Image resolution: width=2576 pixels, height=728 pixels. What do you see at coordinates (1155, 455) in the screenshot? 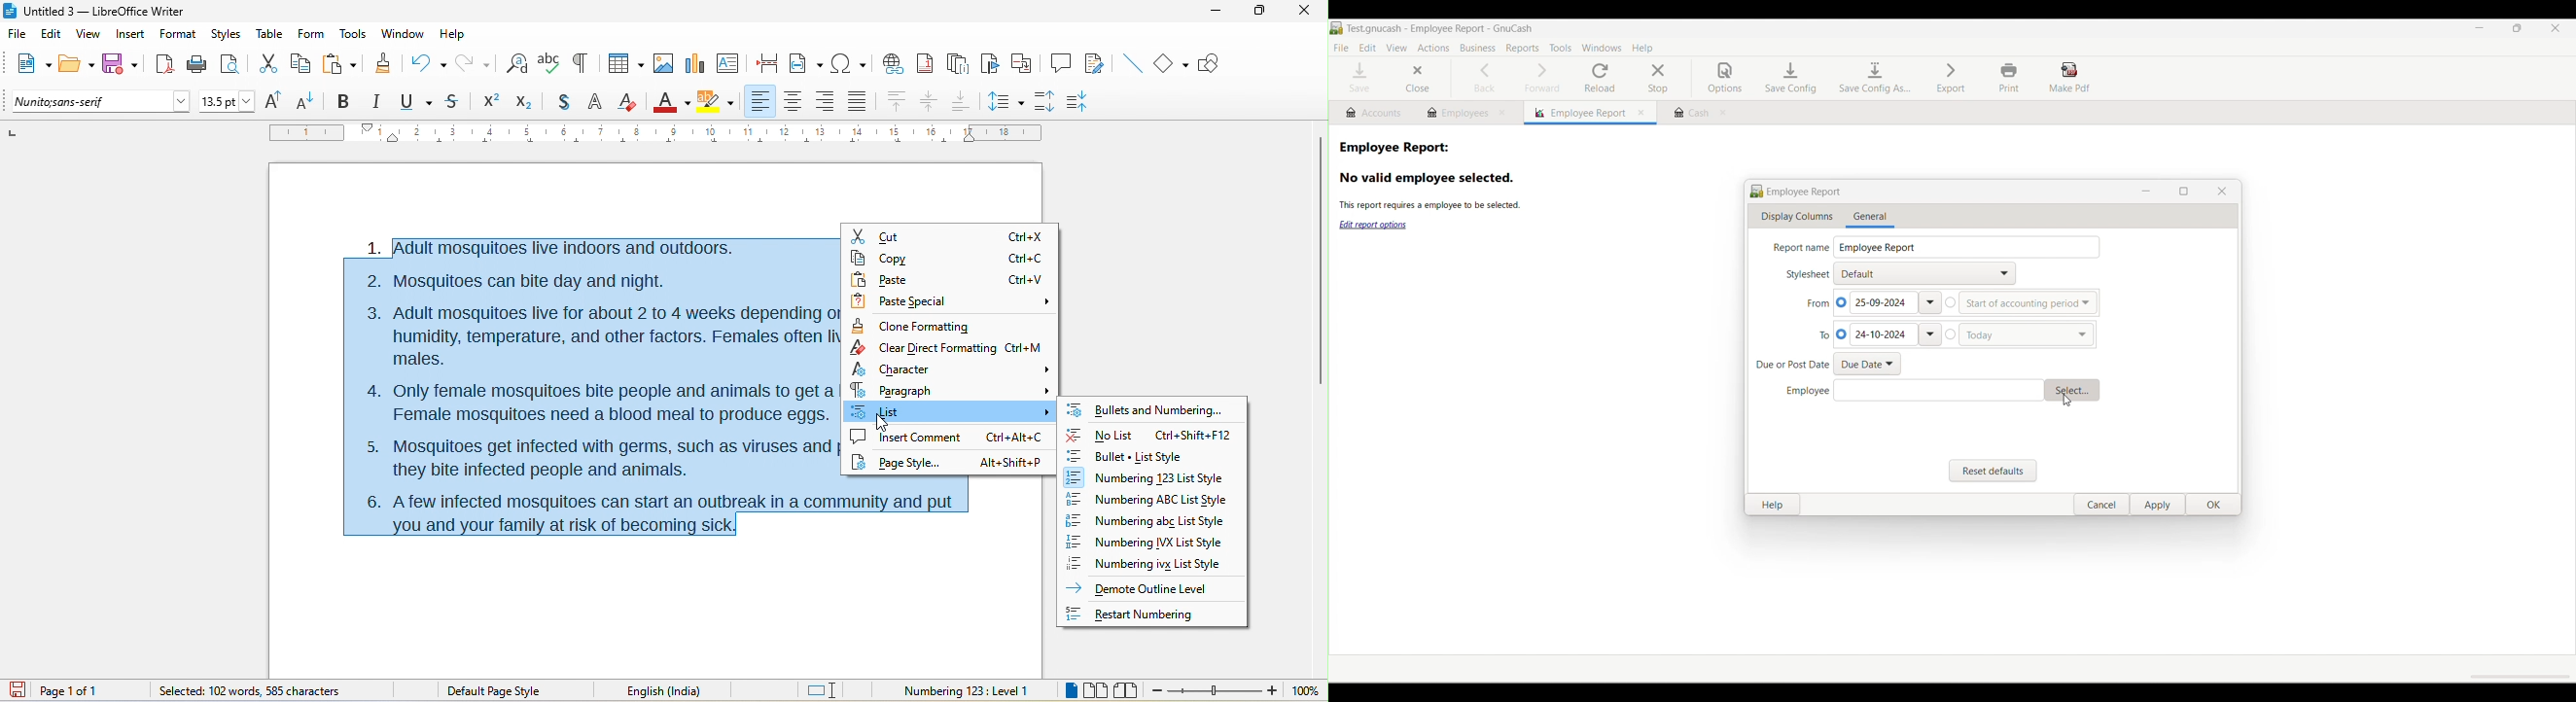
I see `bullet list style` at bounding box center [1155, 455].